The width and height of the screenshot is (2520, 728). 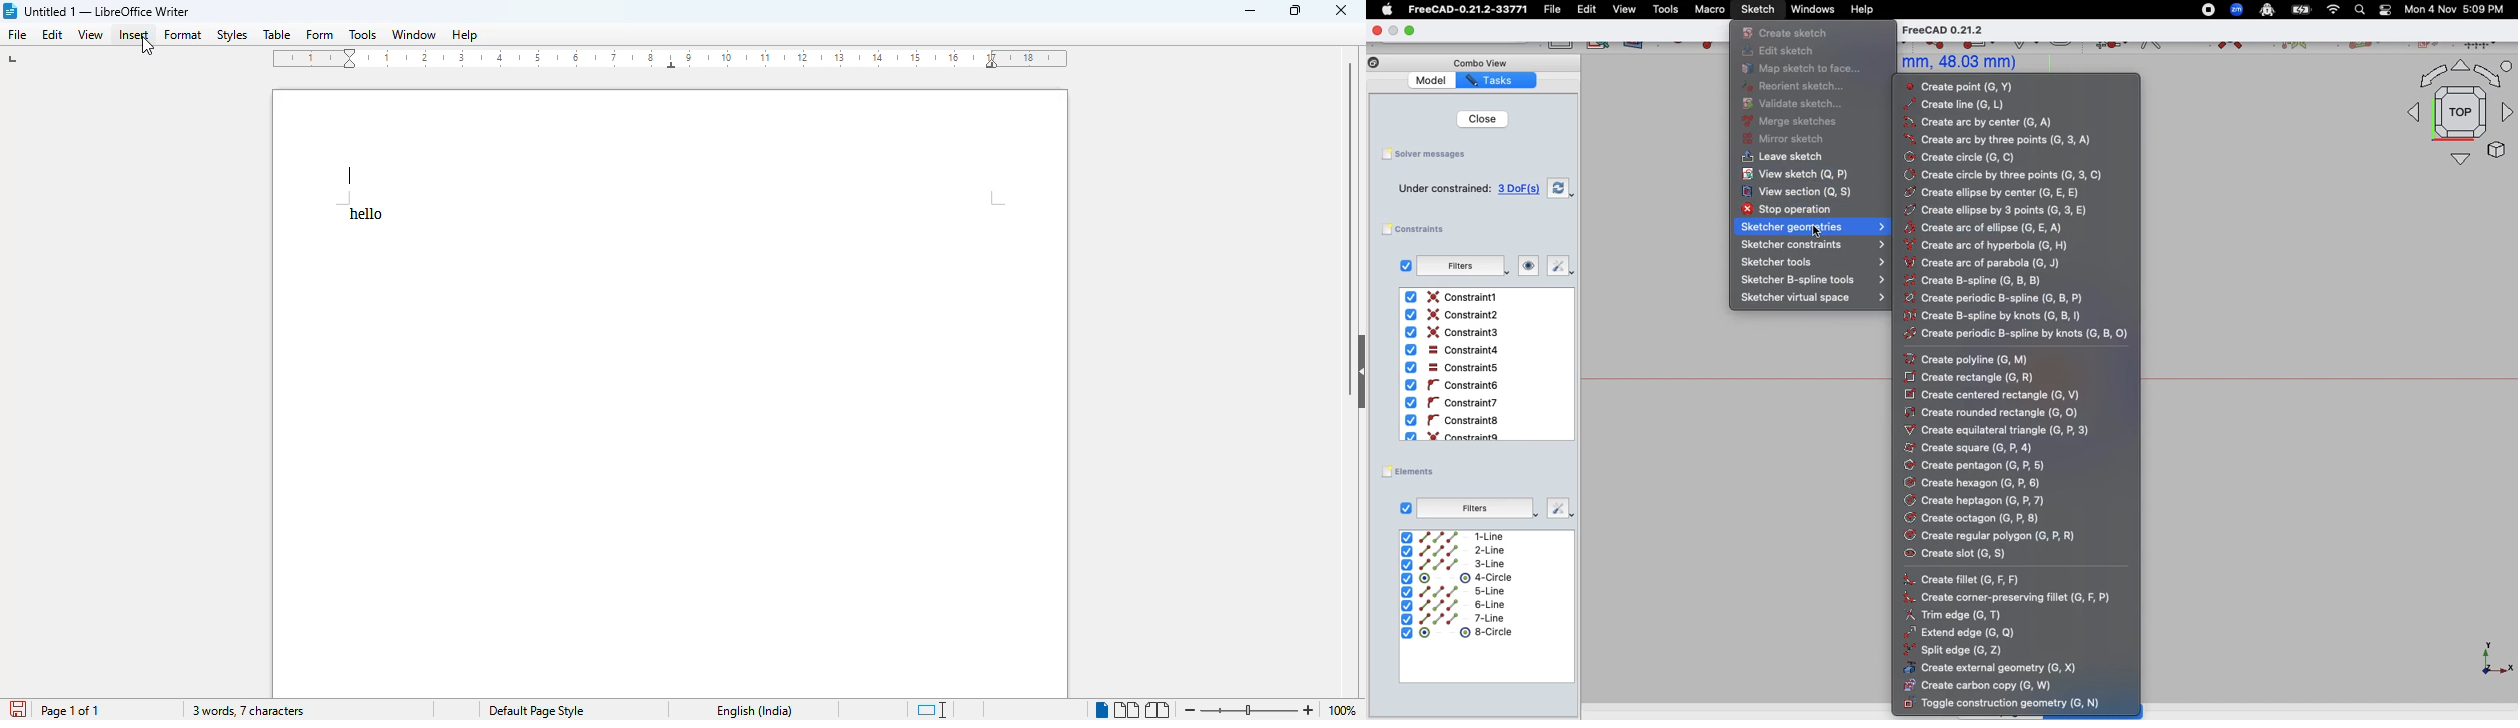 I want to click on 1-Line, so click(x=1460, y=537).